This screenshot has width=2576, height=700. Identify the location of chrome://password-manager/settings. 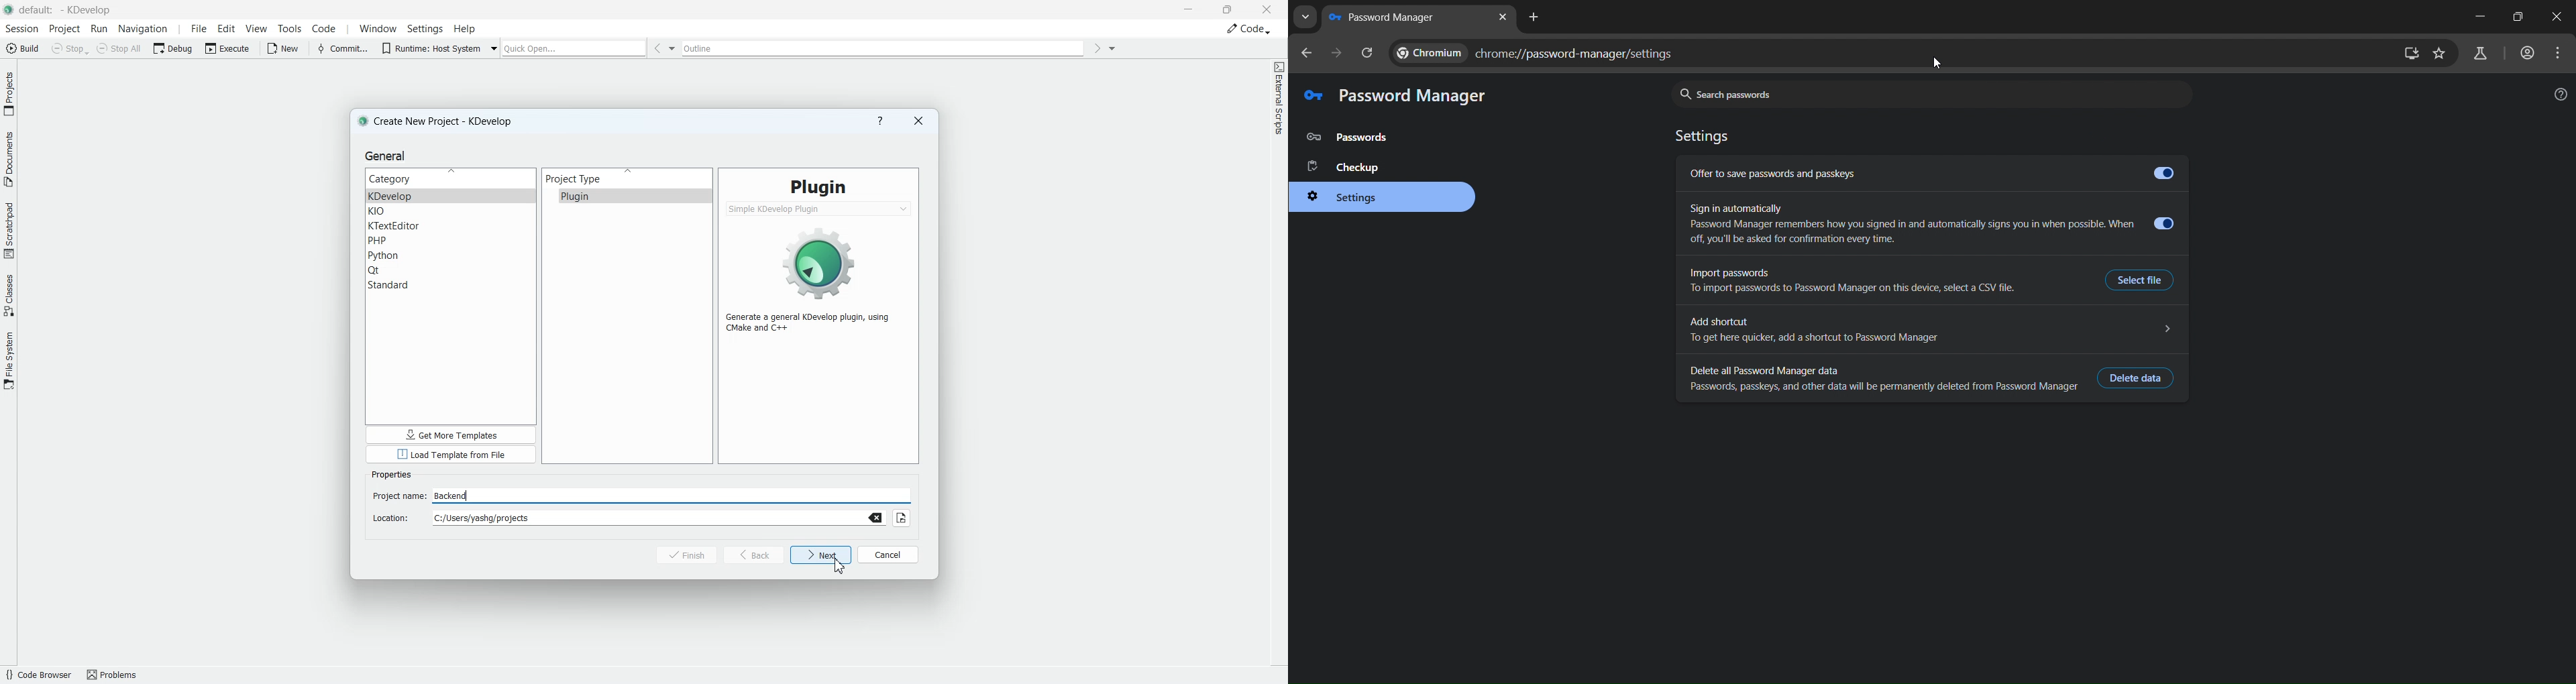
(1576, 54).